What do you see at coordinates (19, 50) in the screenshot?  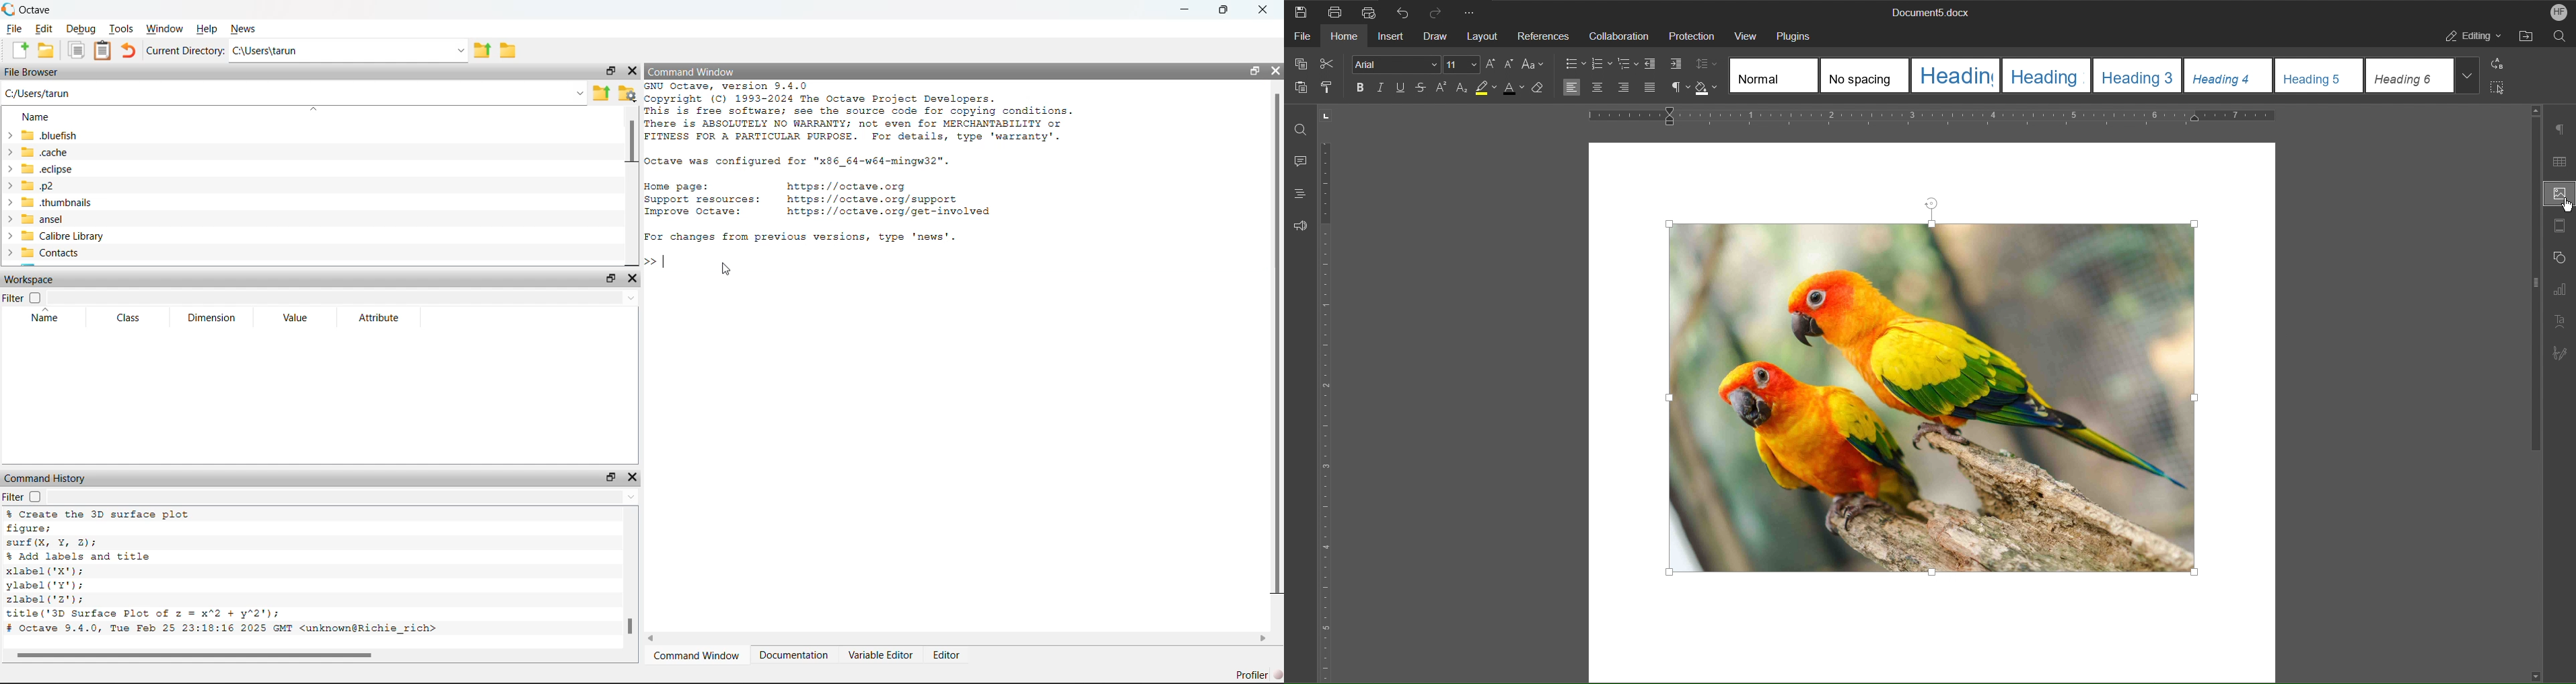 I see `New Document` at bounding box center [19, 50].